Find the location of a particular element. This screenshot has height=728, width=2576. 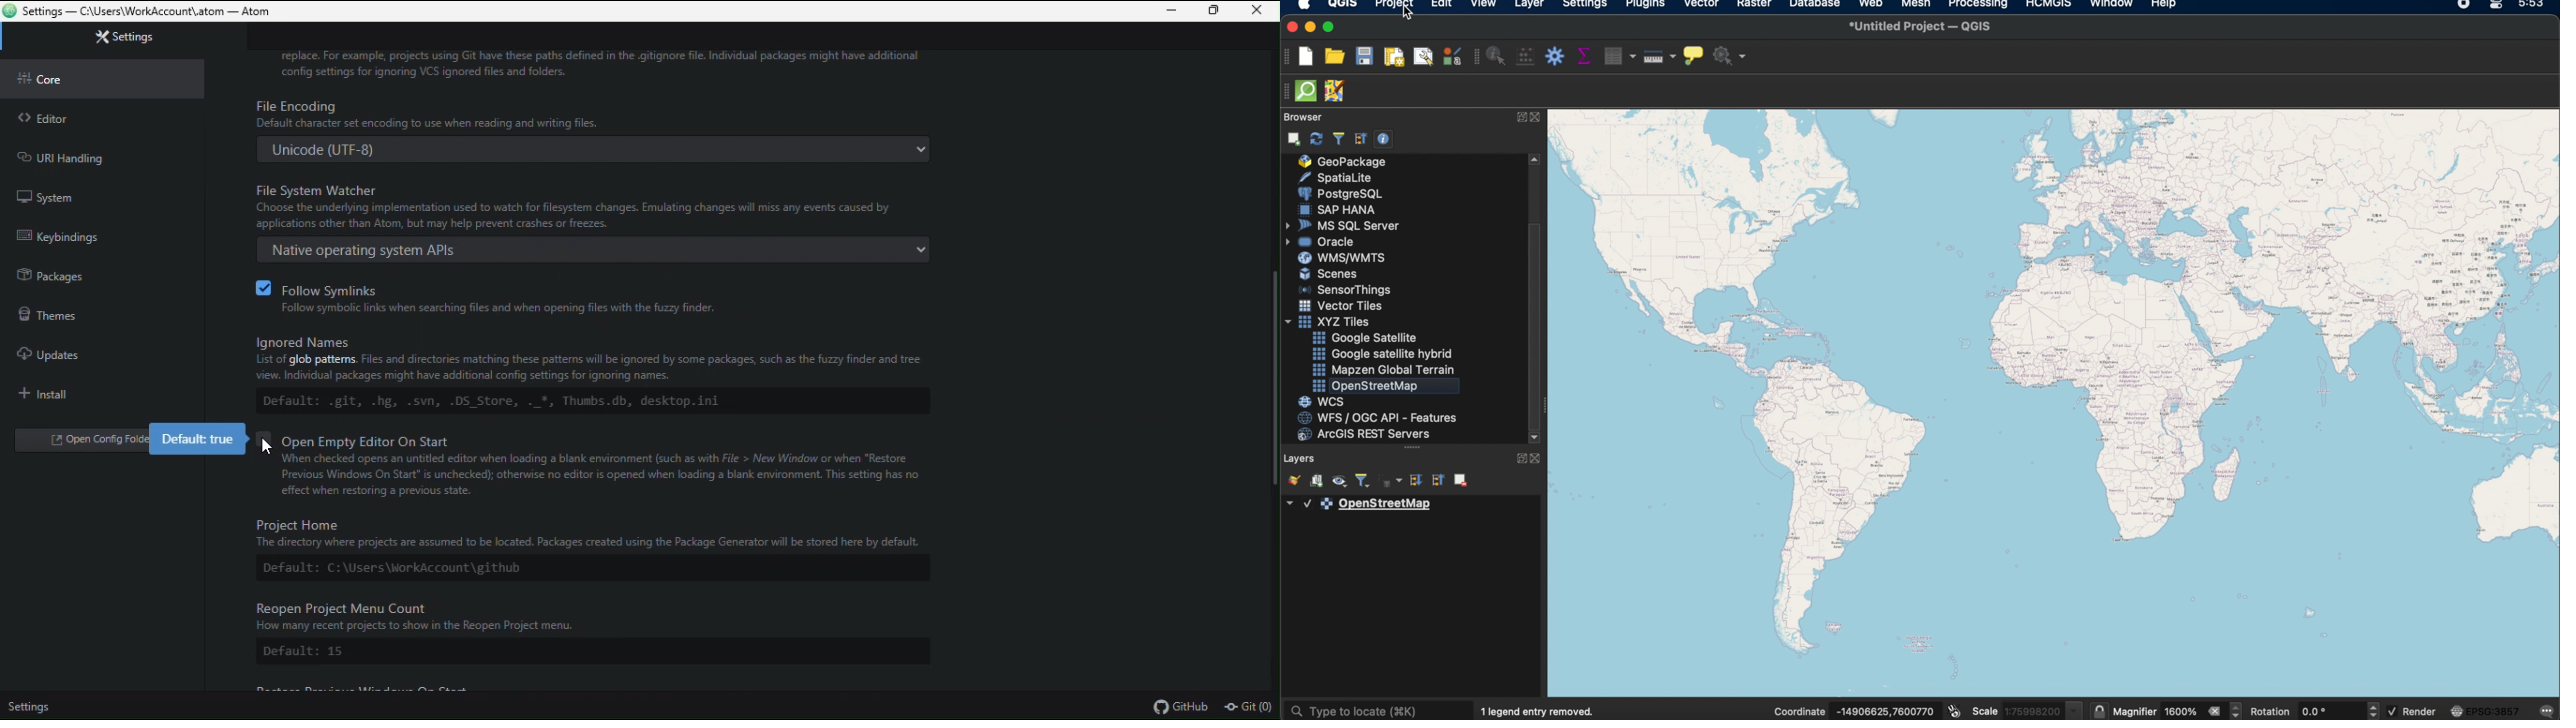

style manager is located at coordinates (1451, 56).